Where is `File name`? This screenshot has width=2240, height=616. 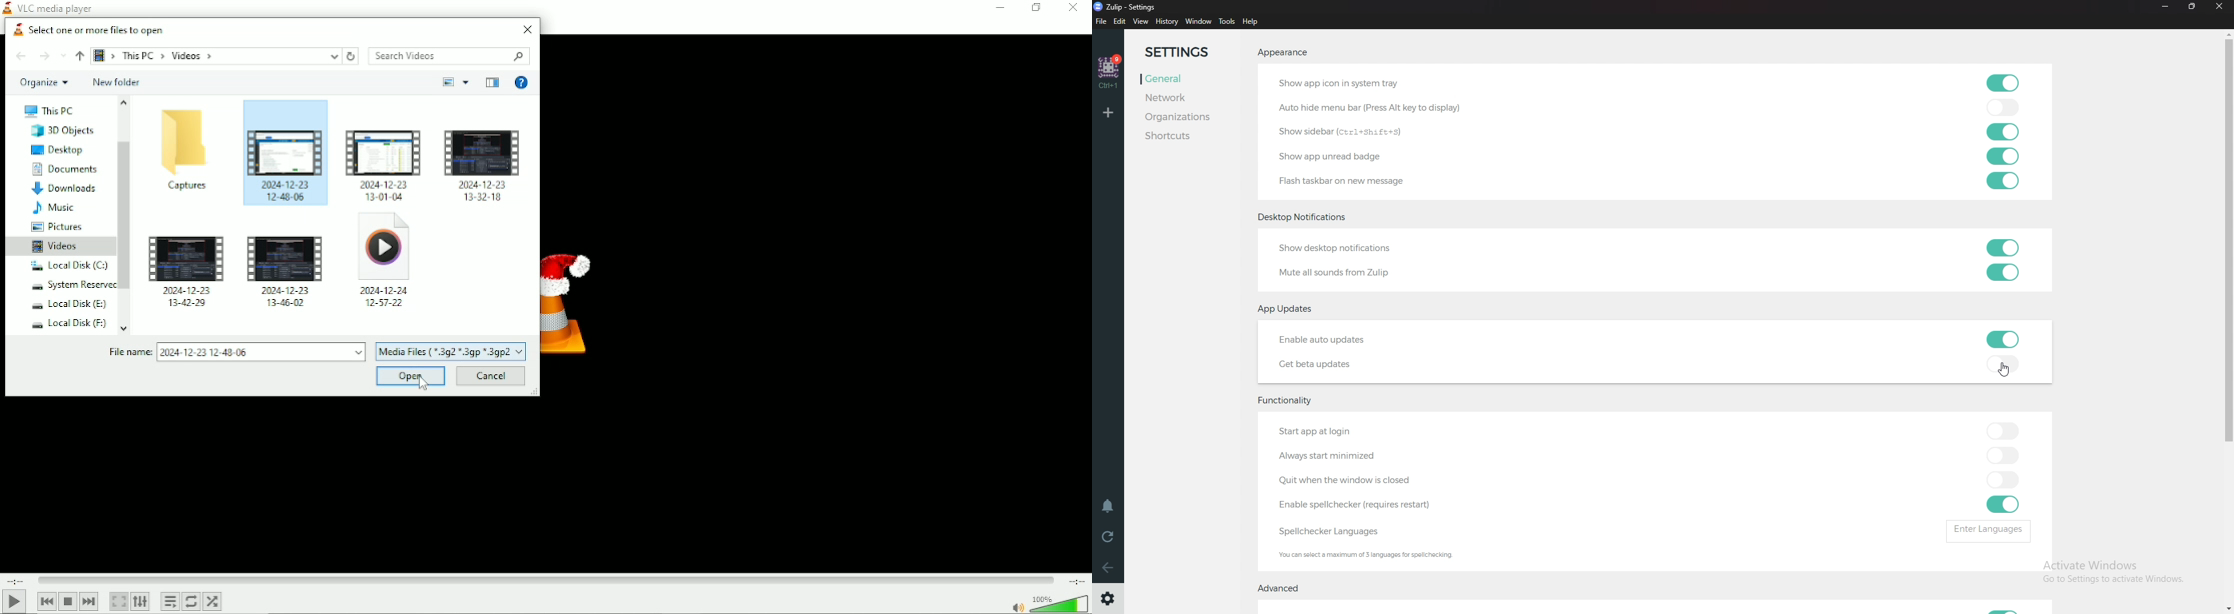
File name is located at coordinates (235, 352).